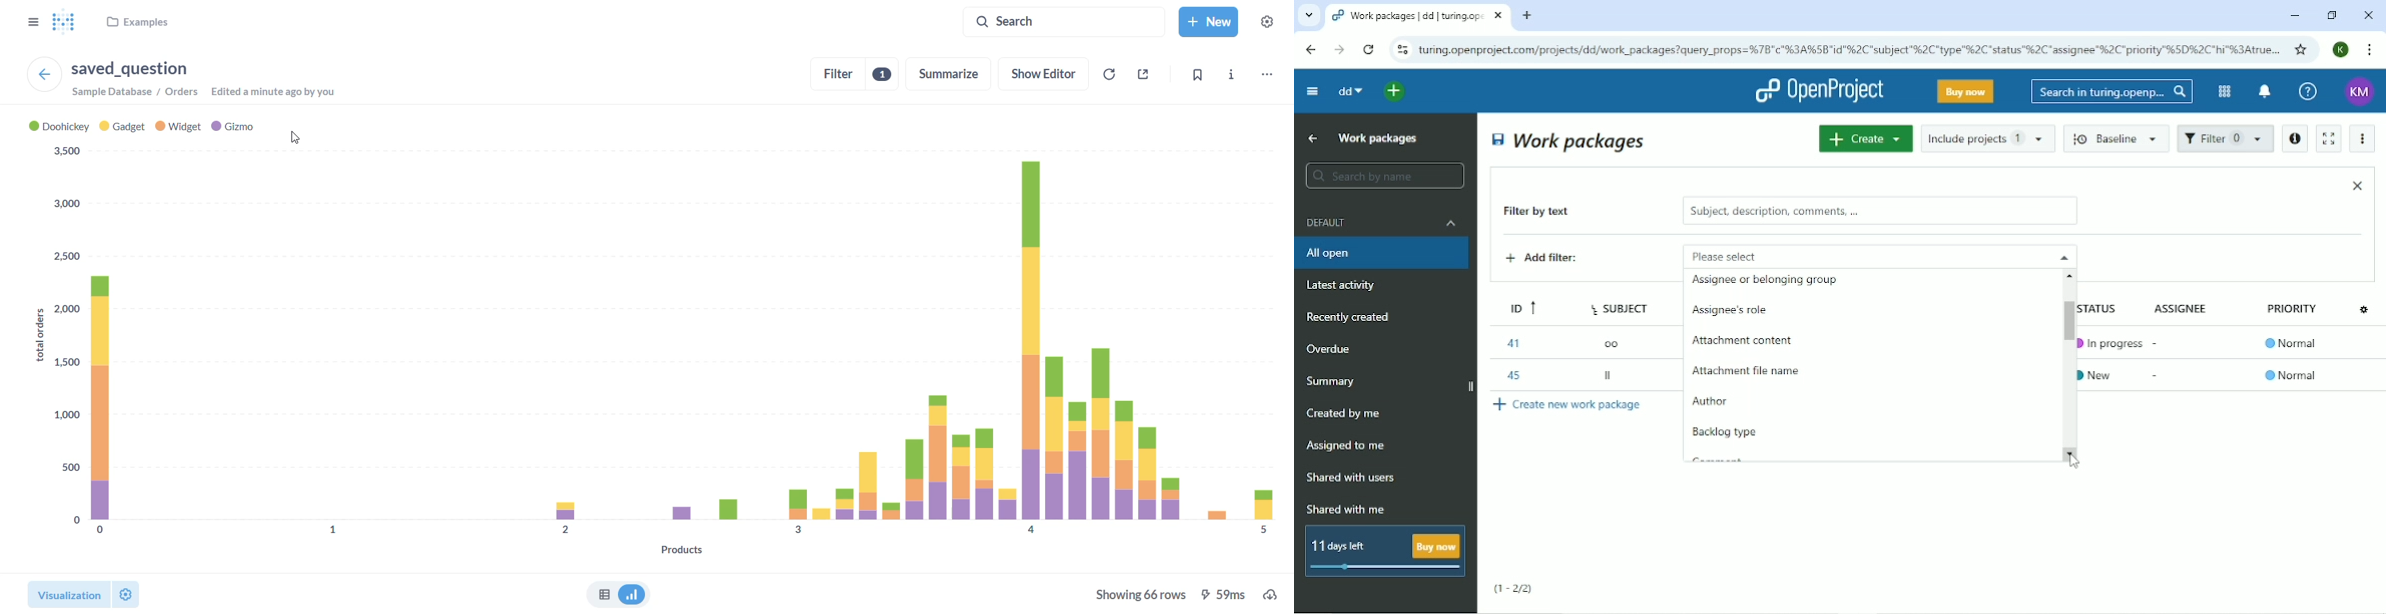 The width and height of the screenshot is (2408, 616). Describe the element at coordinates (1337, 50) in the screenshot. I see `Forward` at that location.